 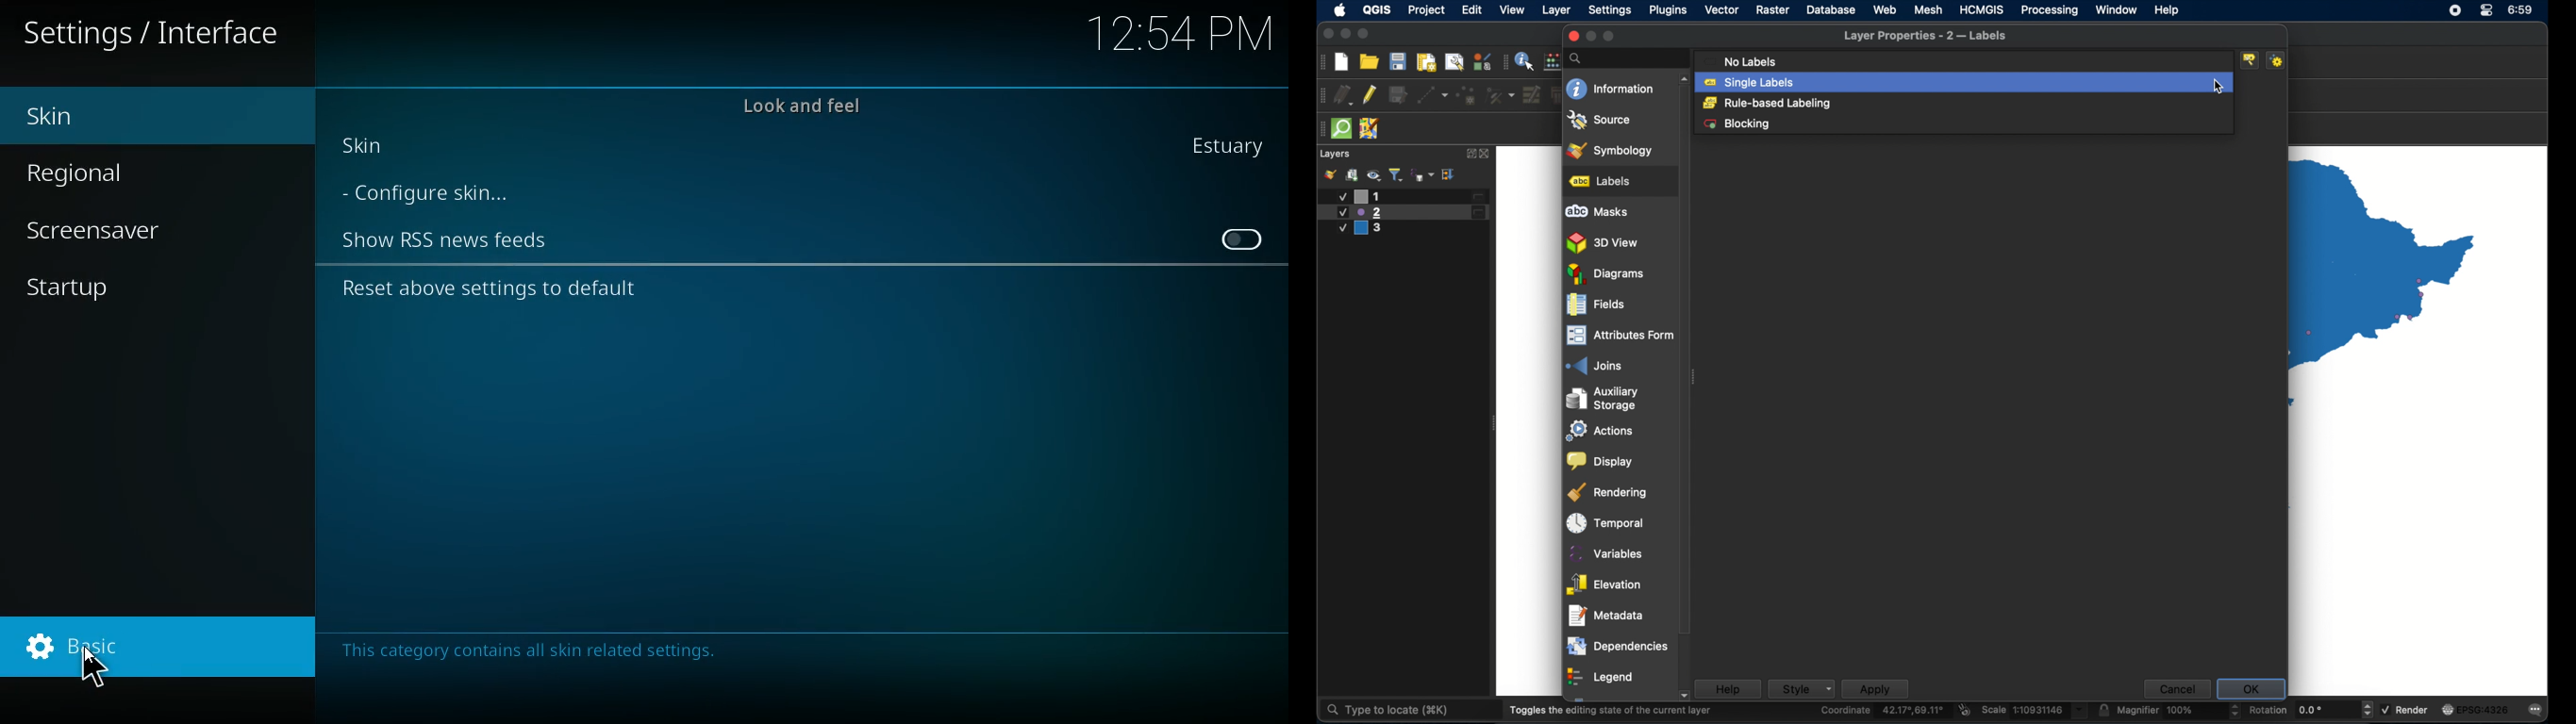 What do you see at coordinates (1239, 239) in the screenshot?
I see `off` at bounding box center [1239, 239].